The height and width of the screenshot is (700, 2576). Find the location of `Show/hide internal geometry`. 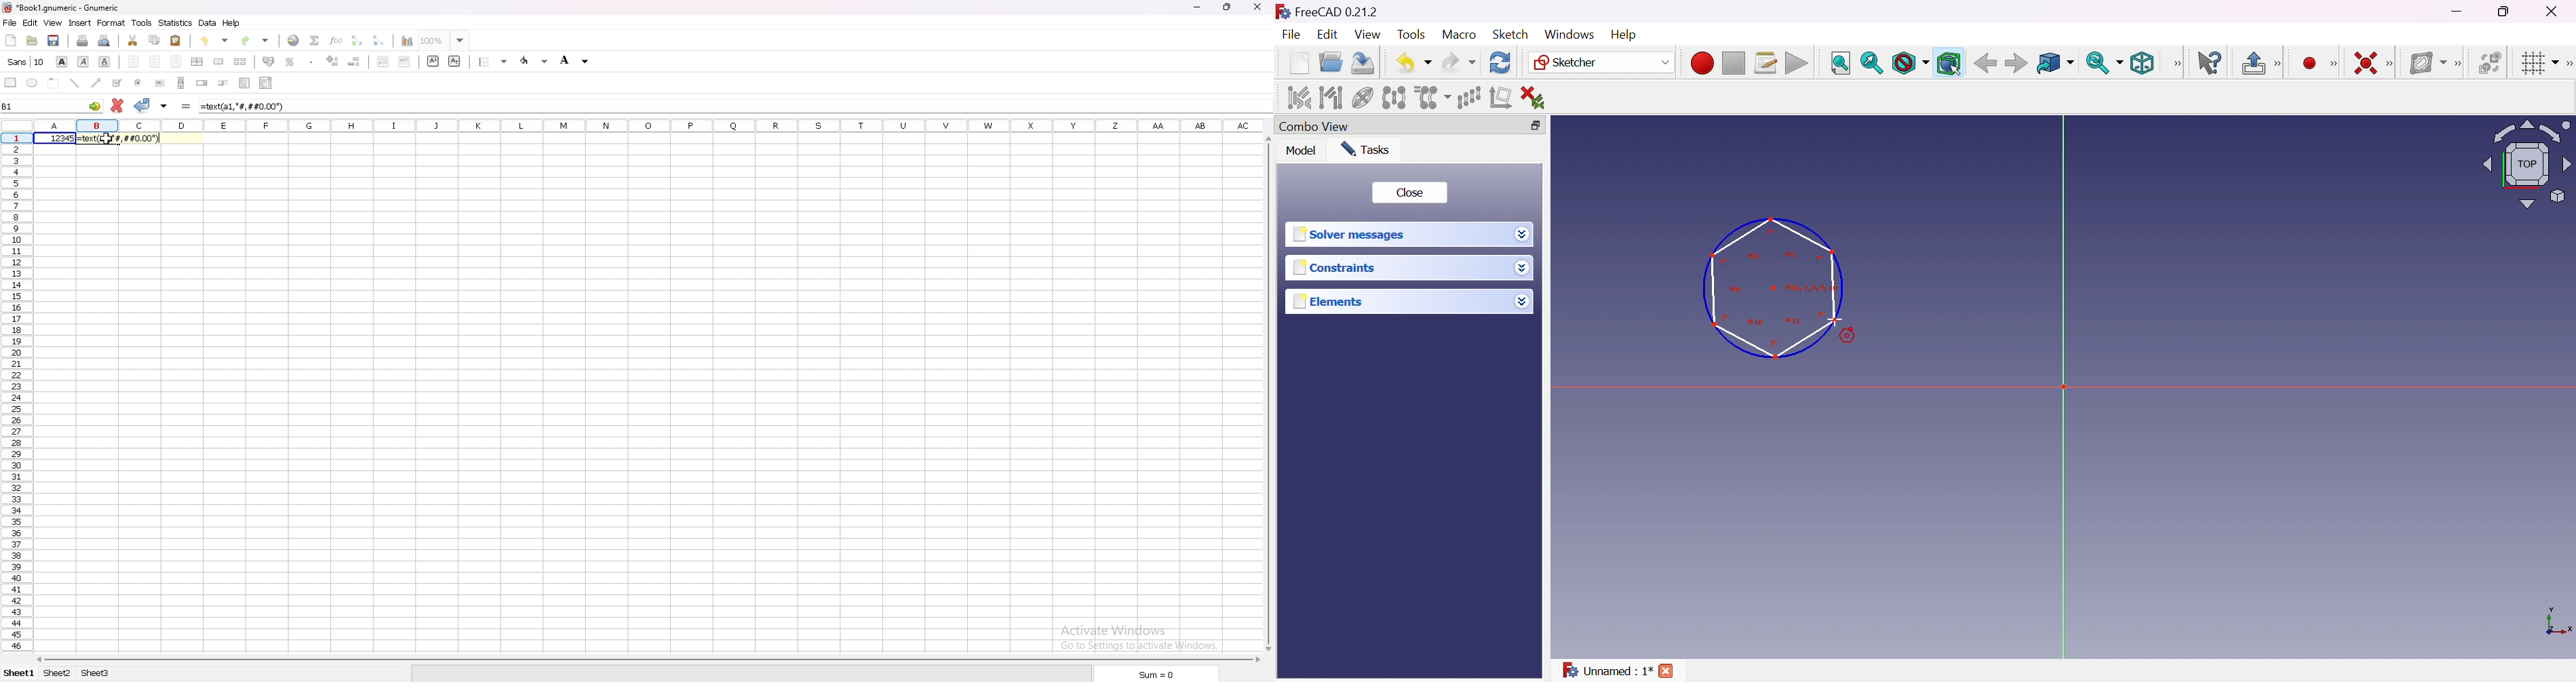

Show/hide internal geometry is located at coordinates (1363, 100).